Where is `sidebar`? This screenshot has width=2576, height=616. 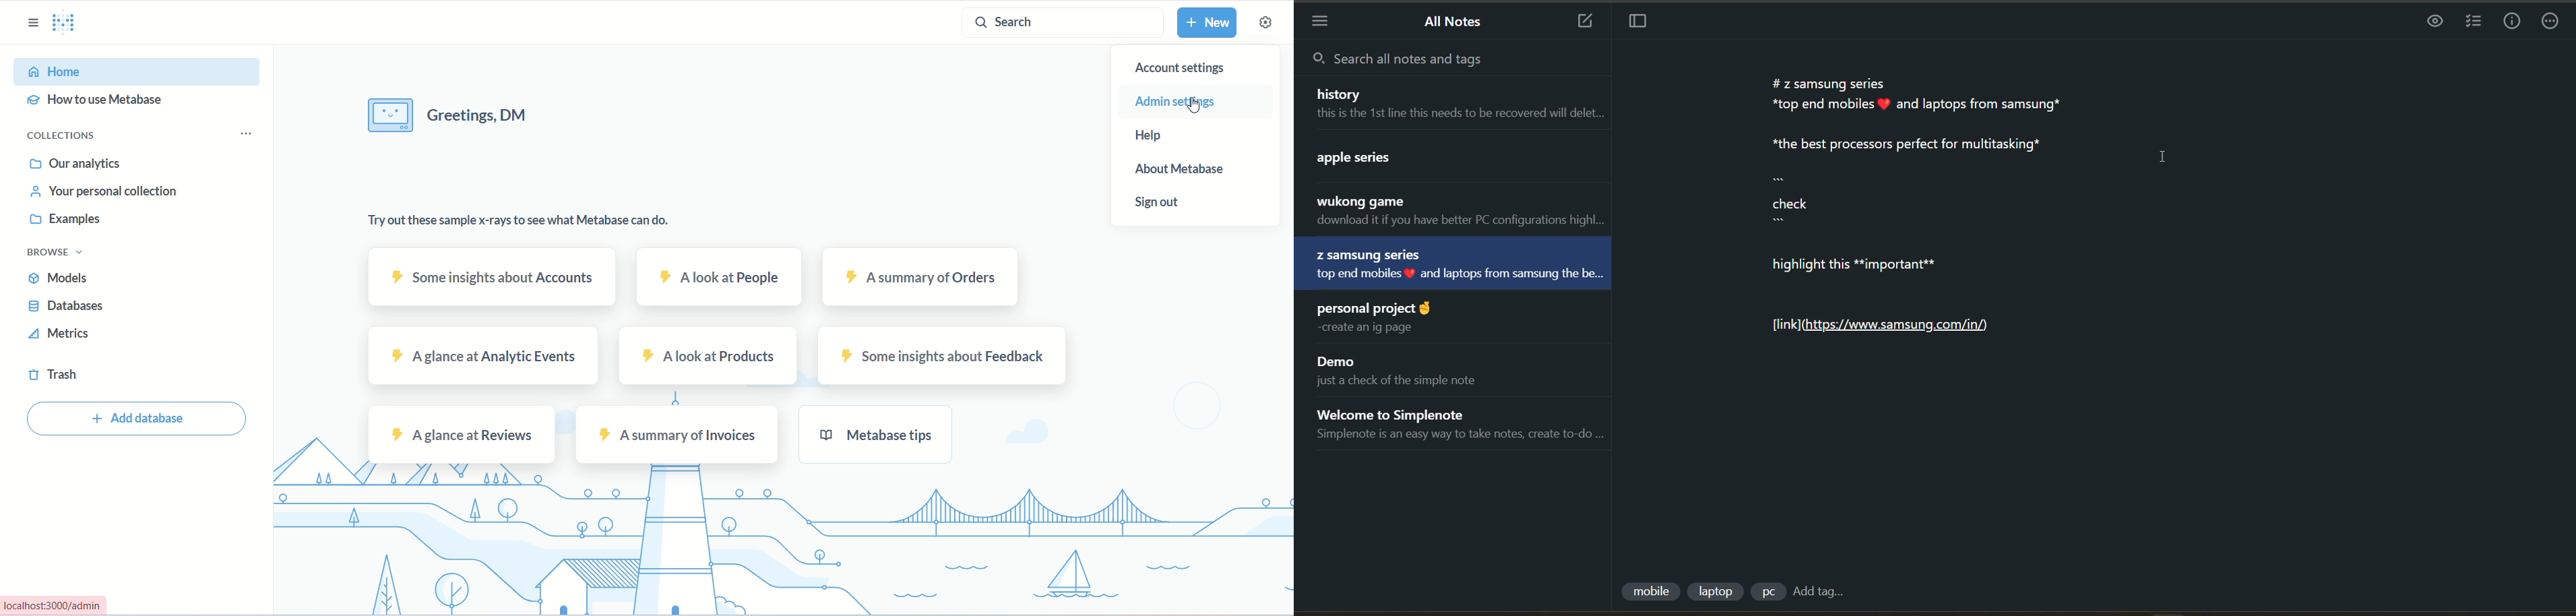
sidebar is located at coordinates (25, 22).